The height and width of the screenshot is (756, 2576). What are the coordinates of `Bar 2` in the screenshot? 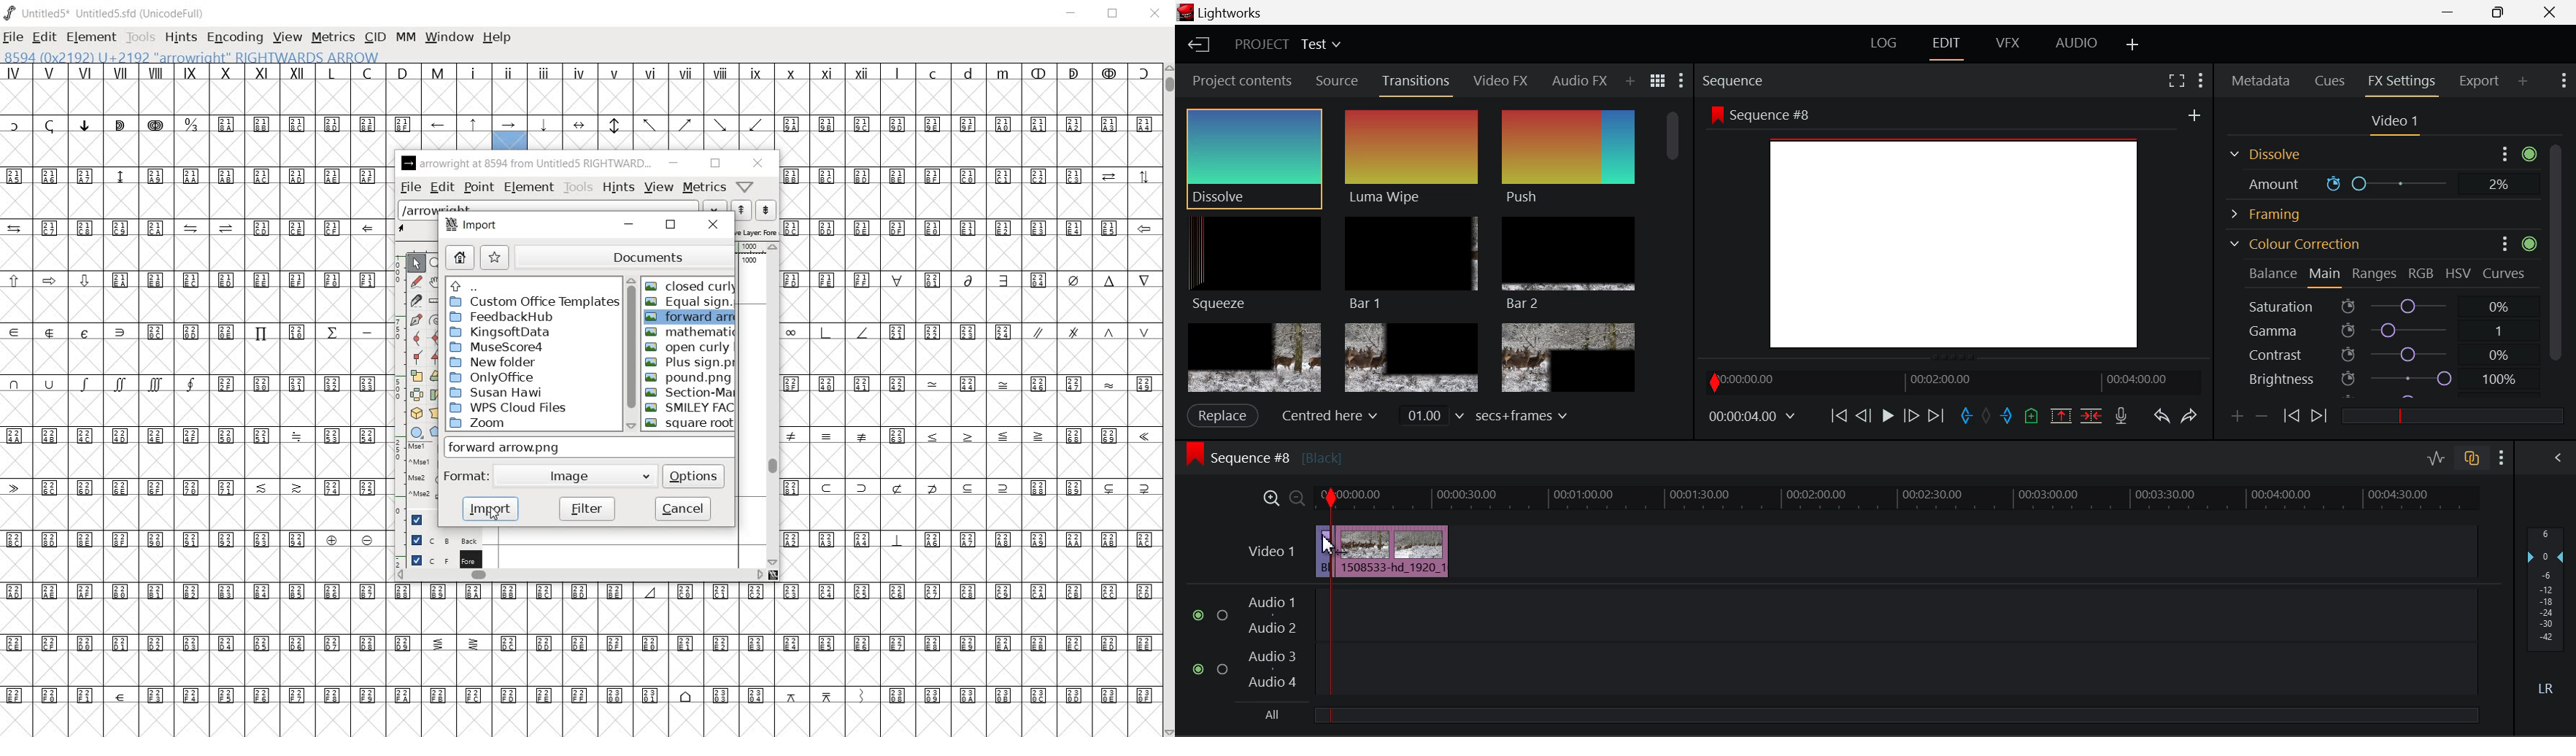 It's located at (1568, 263).